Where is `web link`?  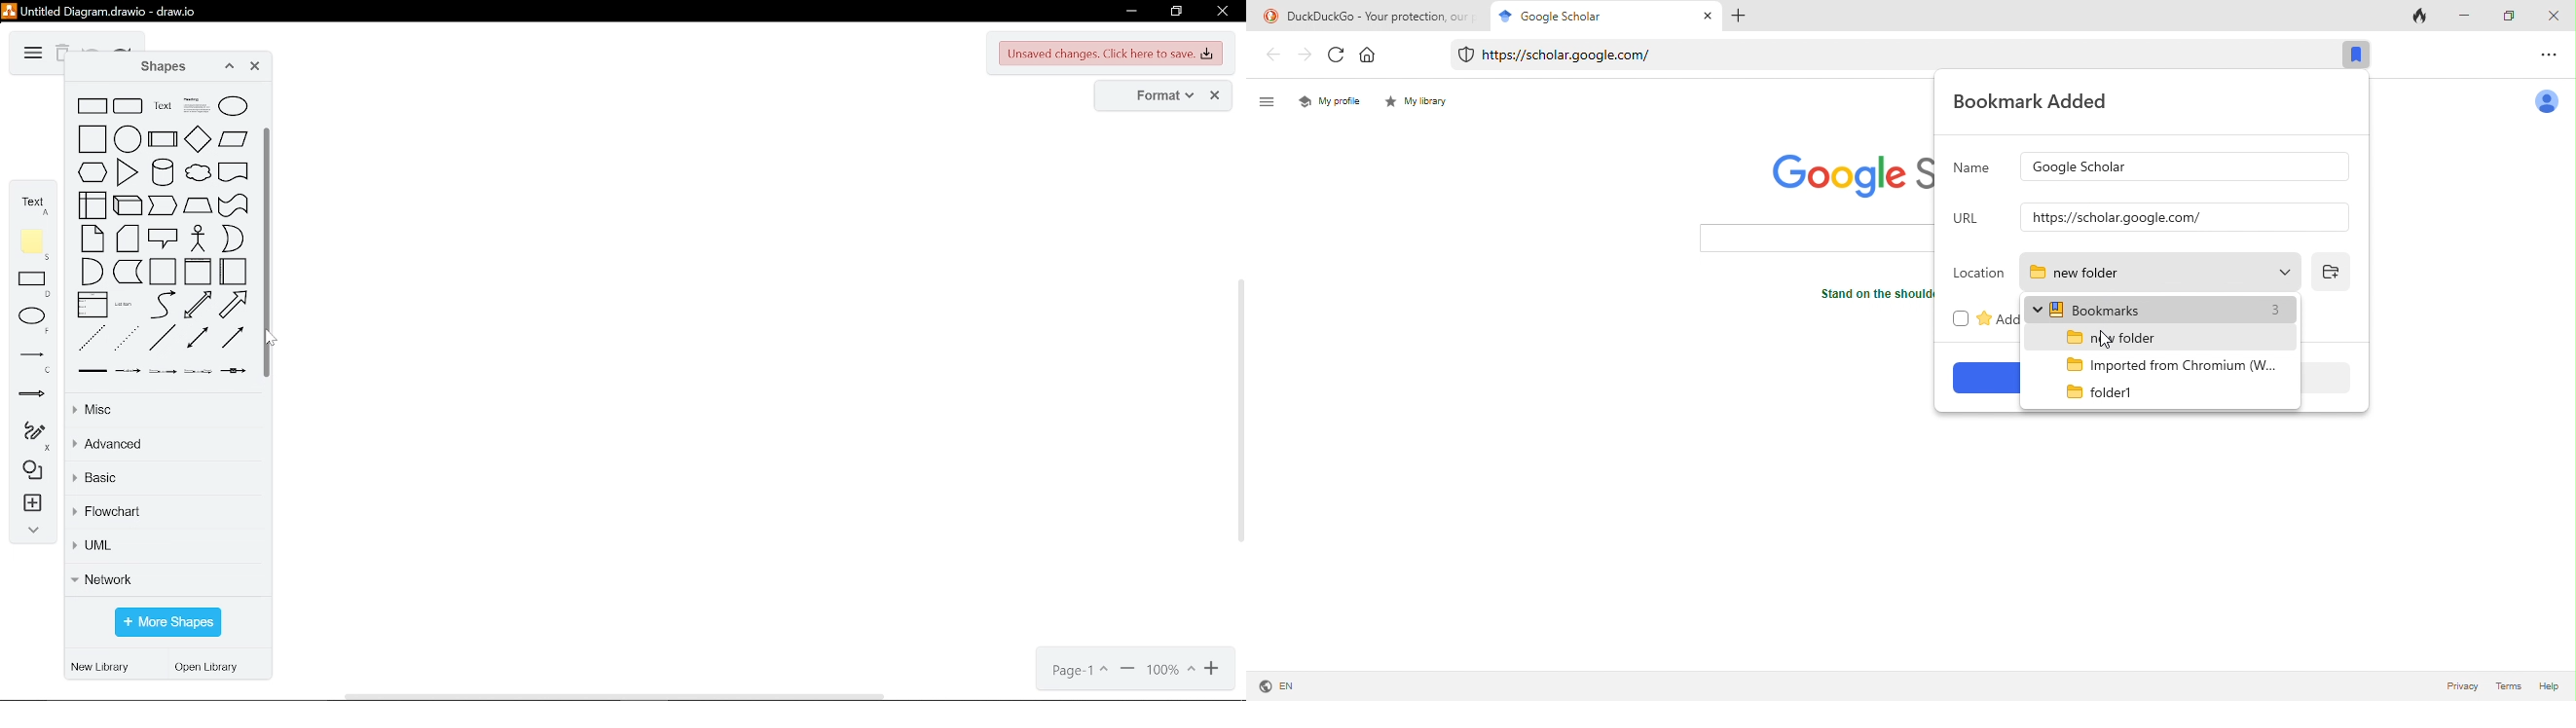 web link is located at coordinates (1886, 55).